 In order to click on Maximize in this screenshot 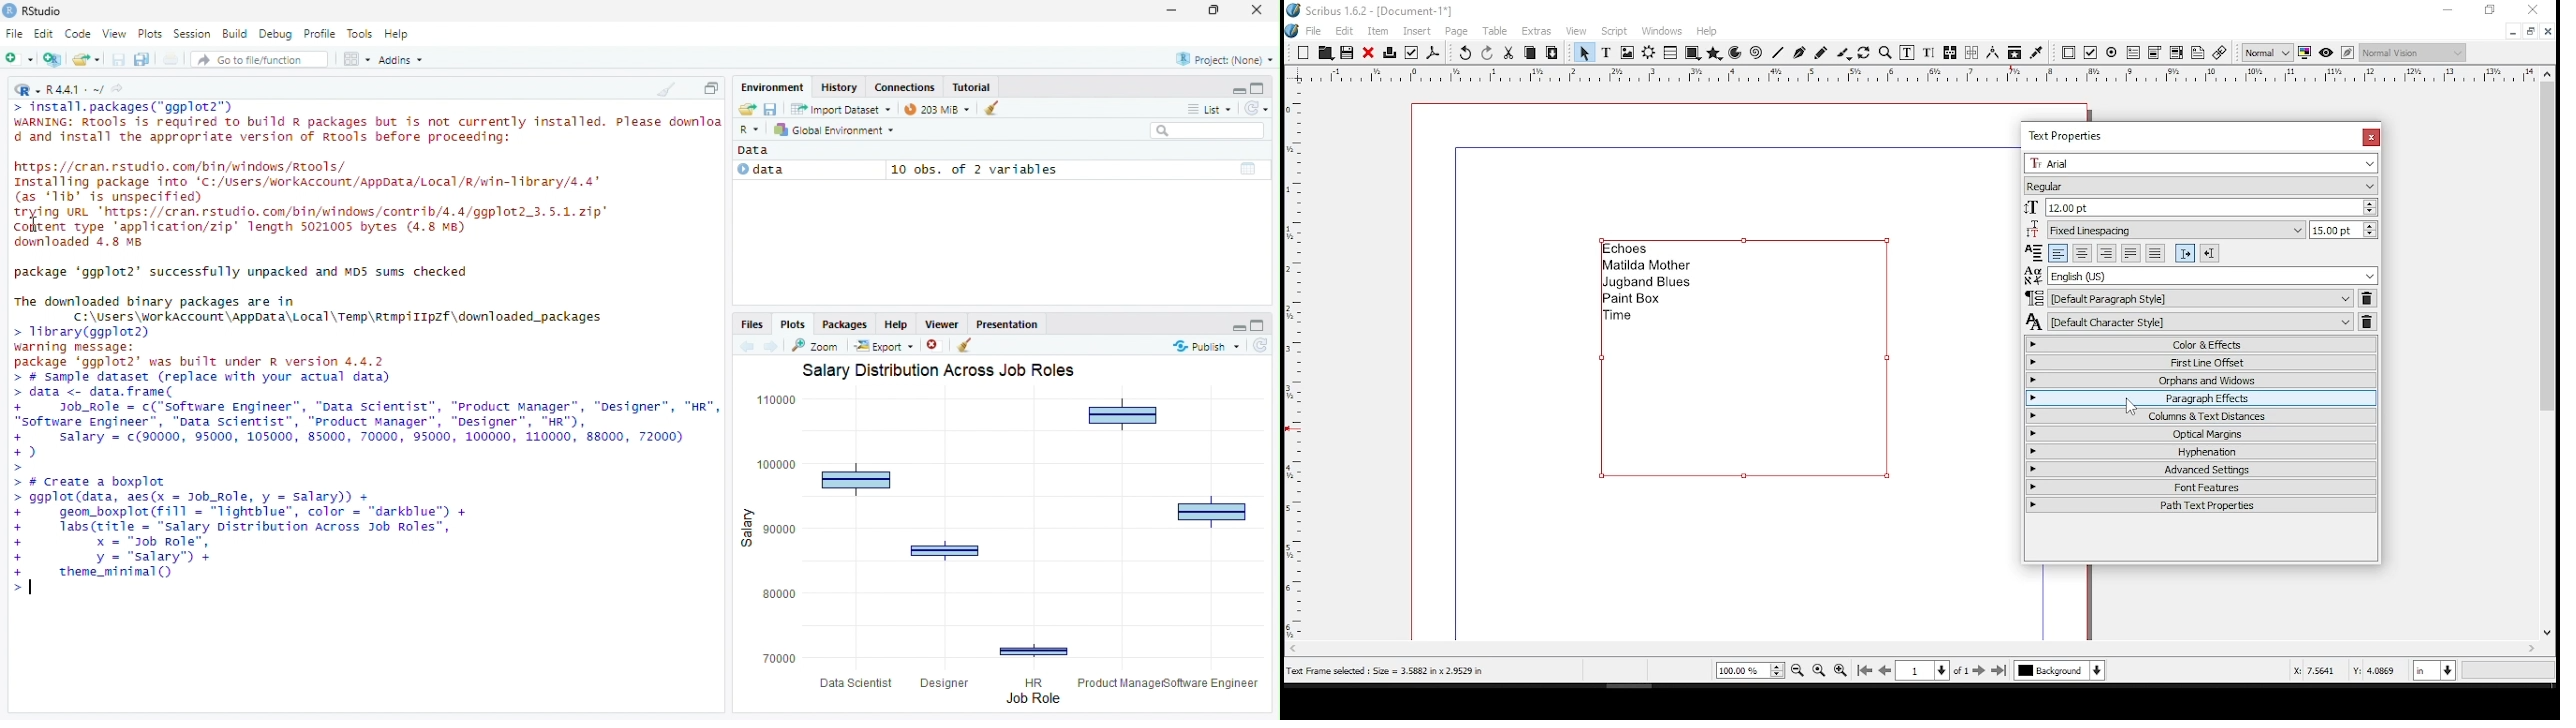, I will do `click(711, 88)`.